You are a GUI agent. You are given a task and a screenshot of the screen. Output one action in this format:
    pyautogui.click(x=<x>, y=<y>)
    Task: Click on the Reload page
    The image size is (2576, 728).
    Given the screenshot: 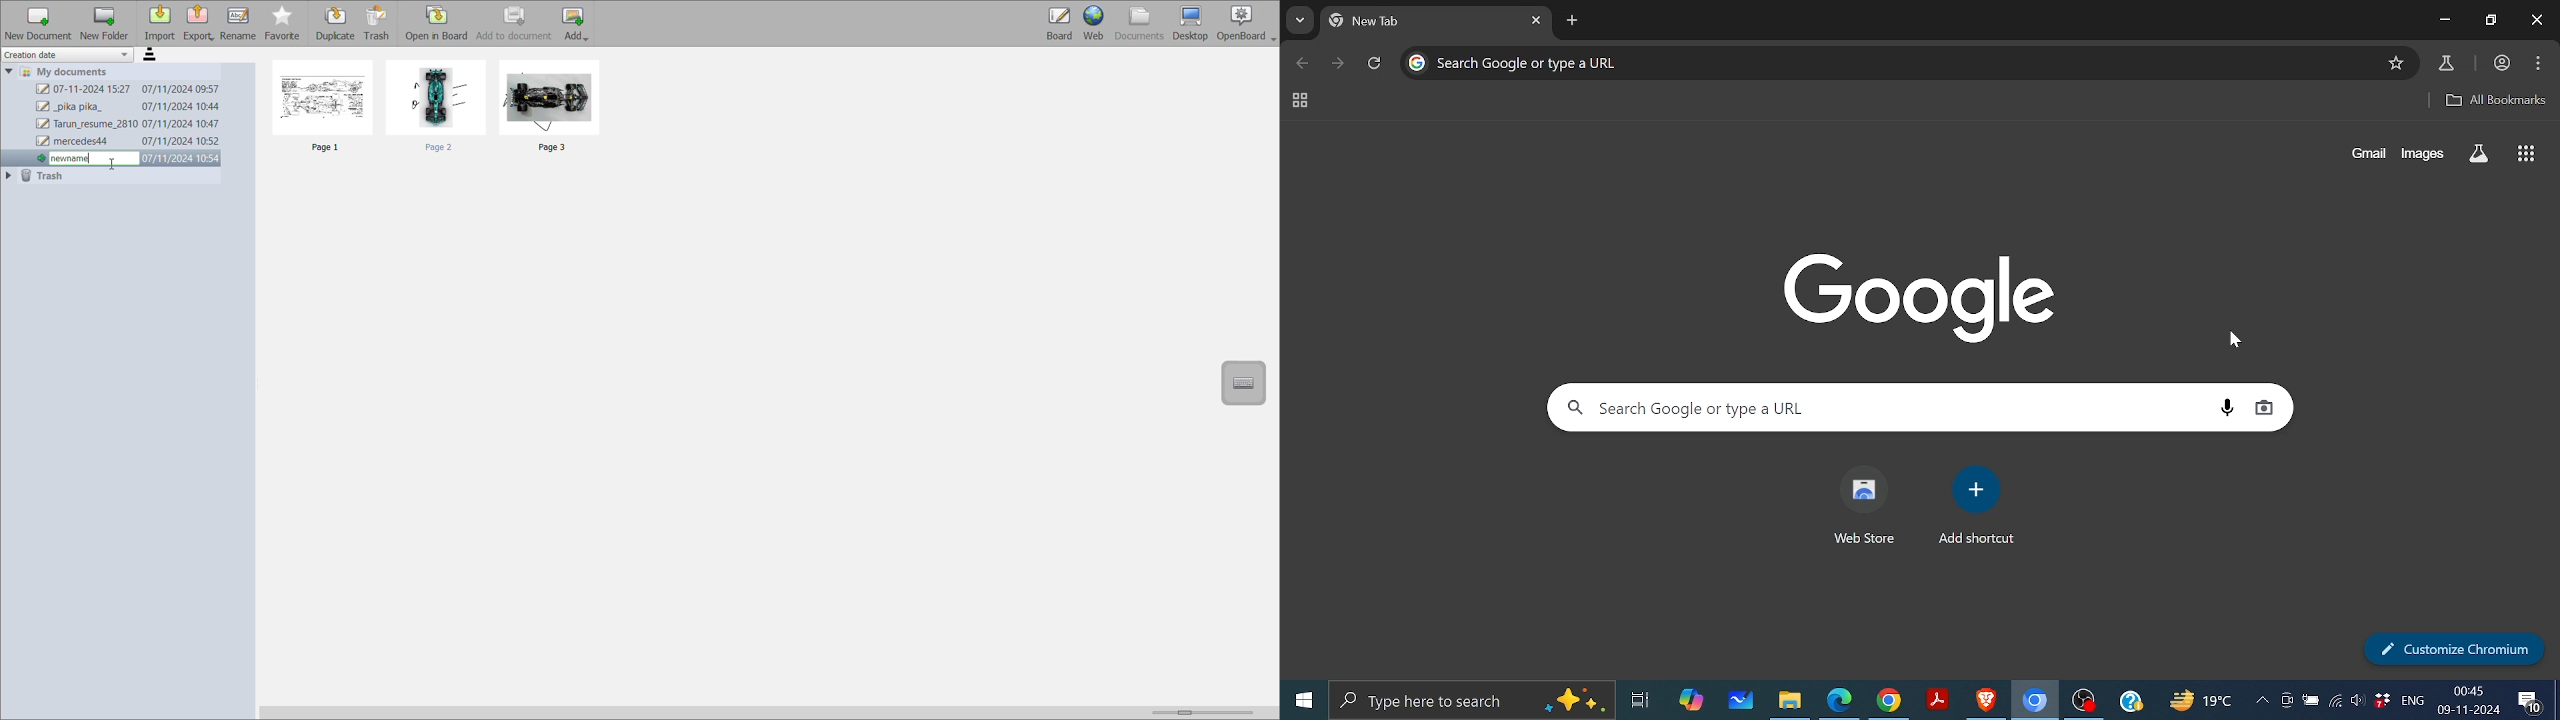 What is the action you would take?
    pyautogui.click(x=1376, y=63)
    